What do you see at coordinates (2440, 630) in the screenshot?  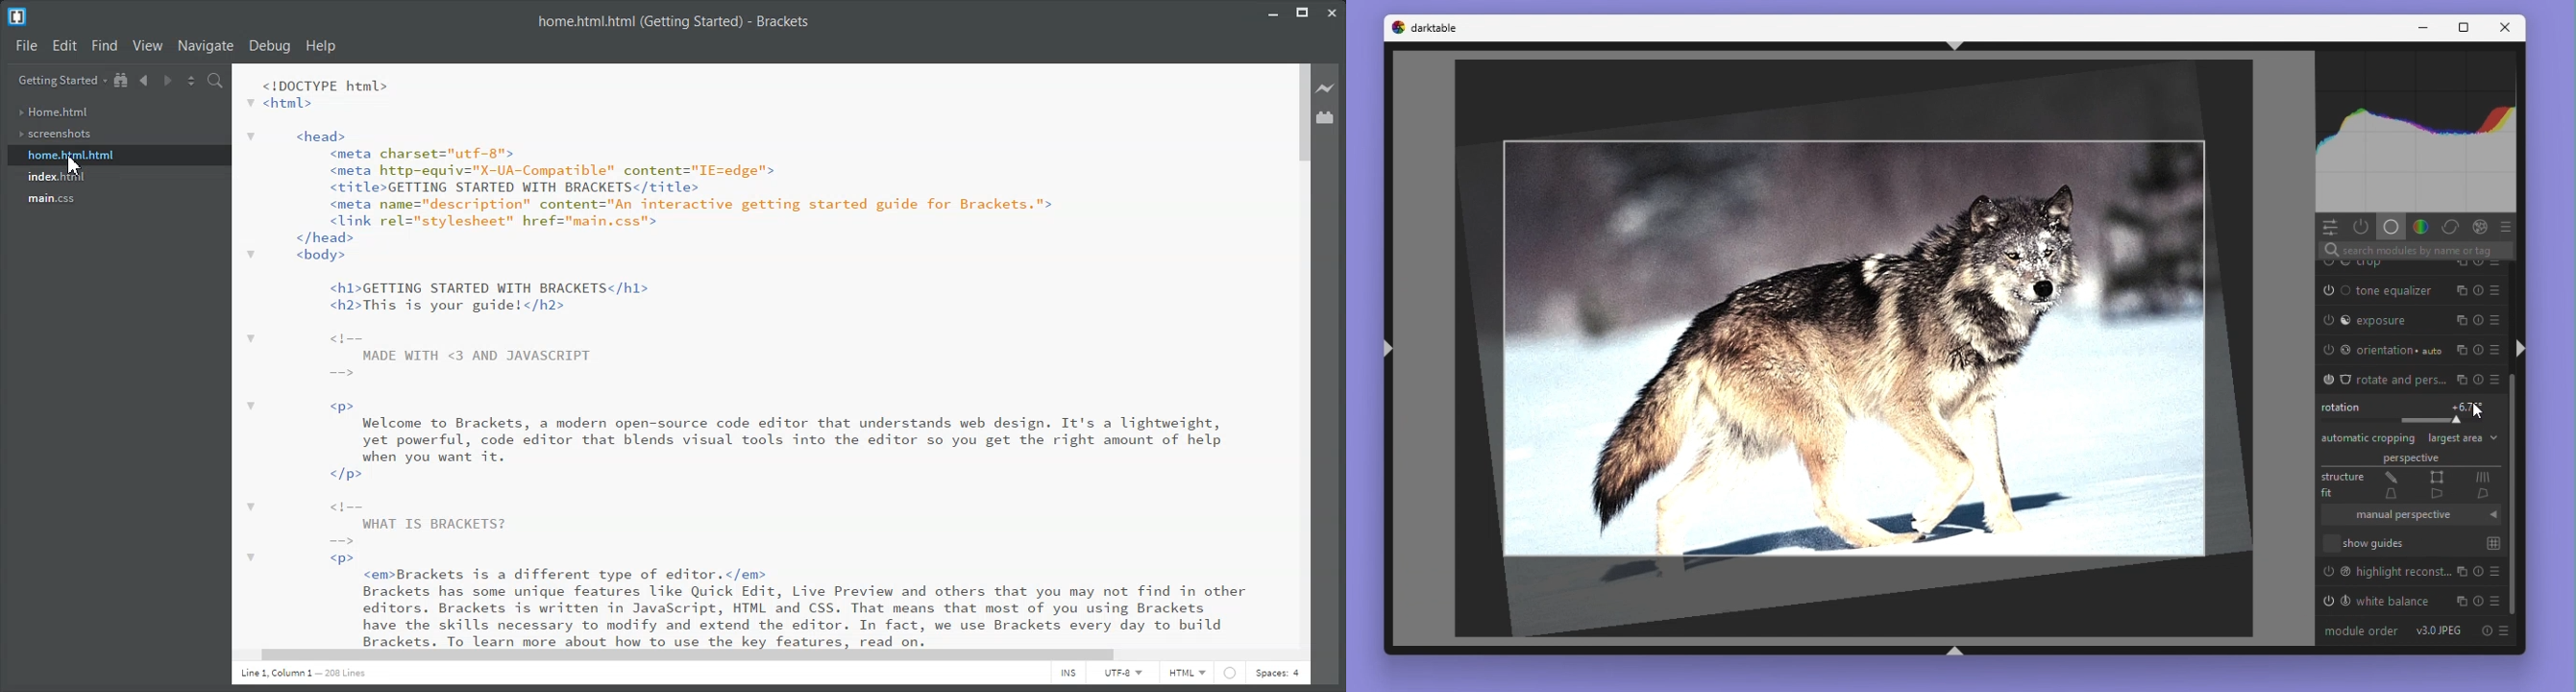 I see `Version 3.0 JPEG` at bounding box center [2440, 630].